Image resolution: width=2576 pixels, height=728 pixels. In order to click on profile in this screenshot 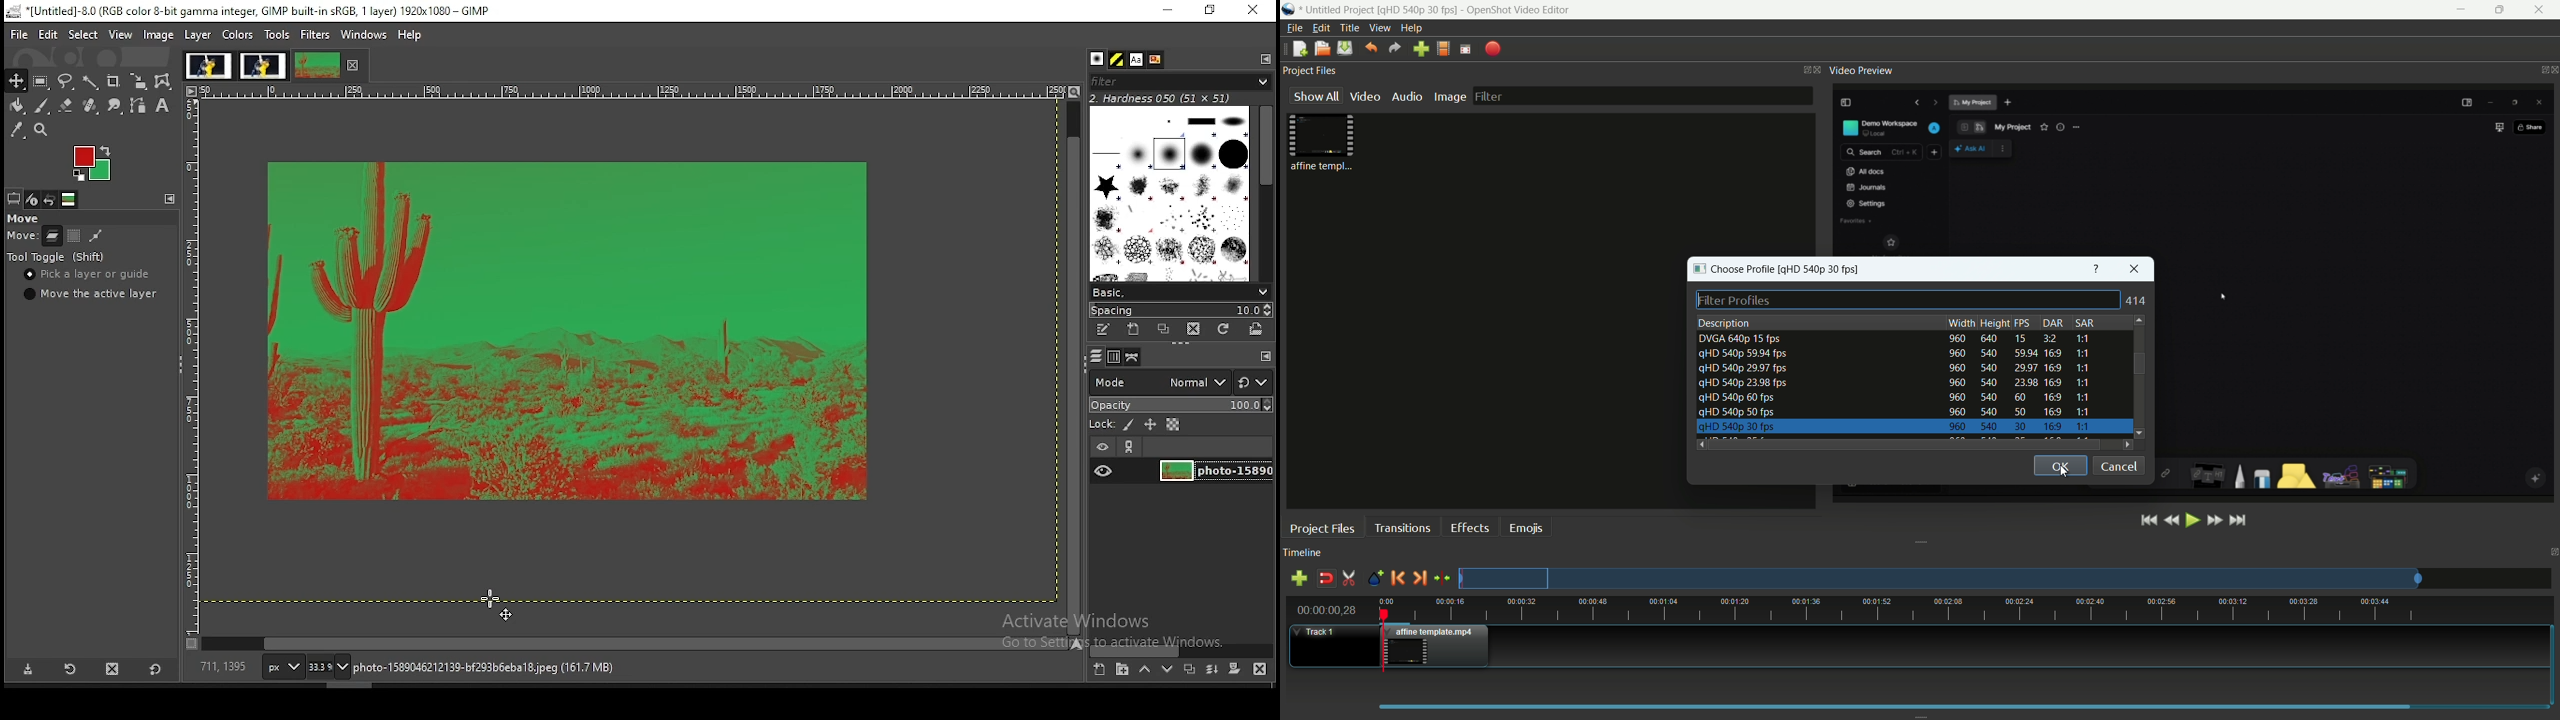, I will do `click(1443, 49)`.